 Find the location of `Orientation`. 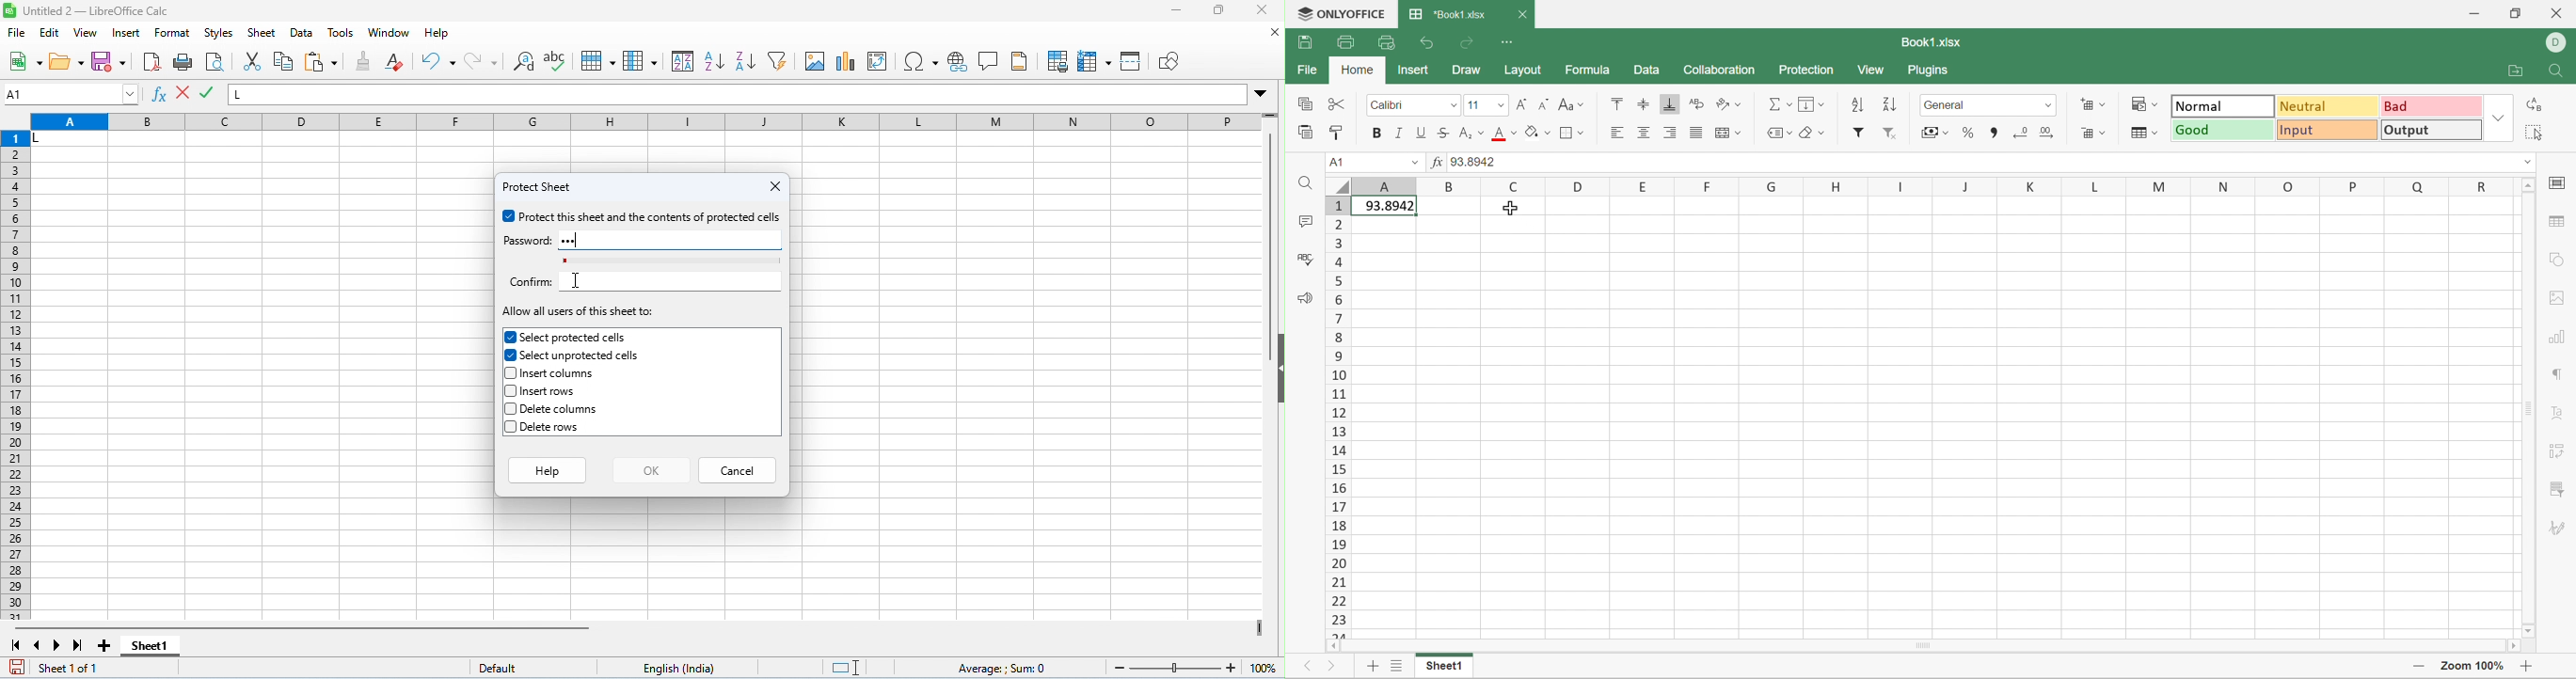

Orientation is located at coordinates (1725, 104).